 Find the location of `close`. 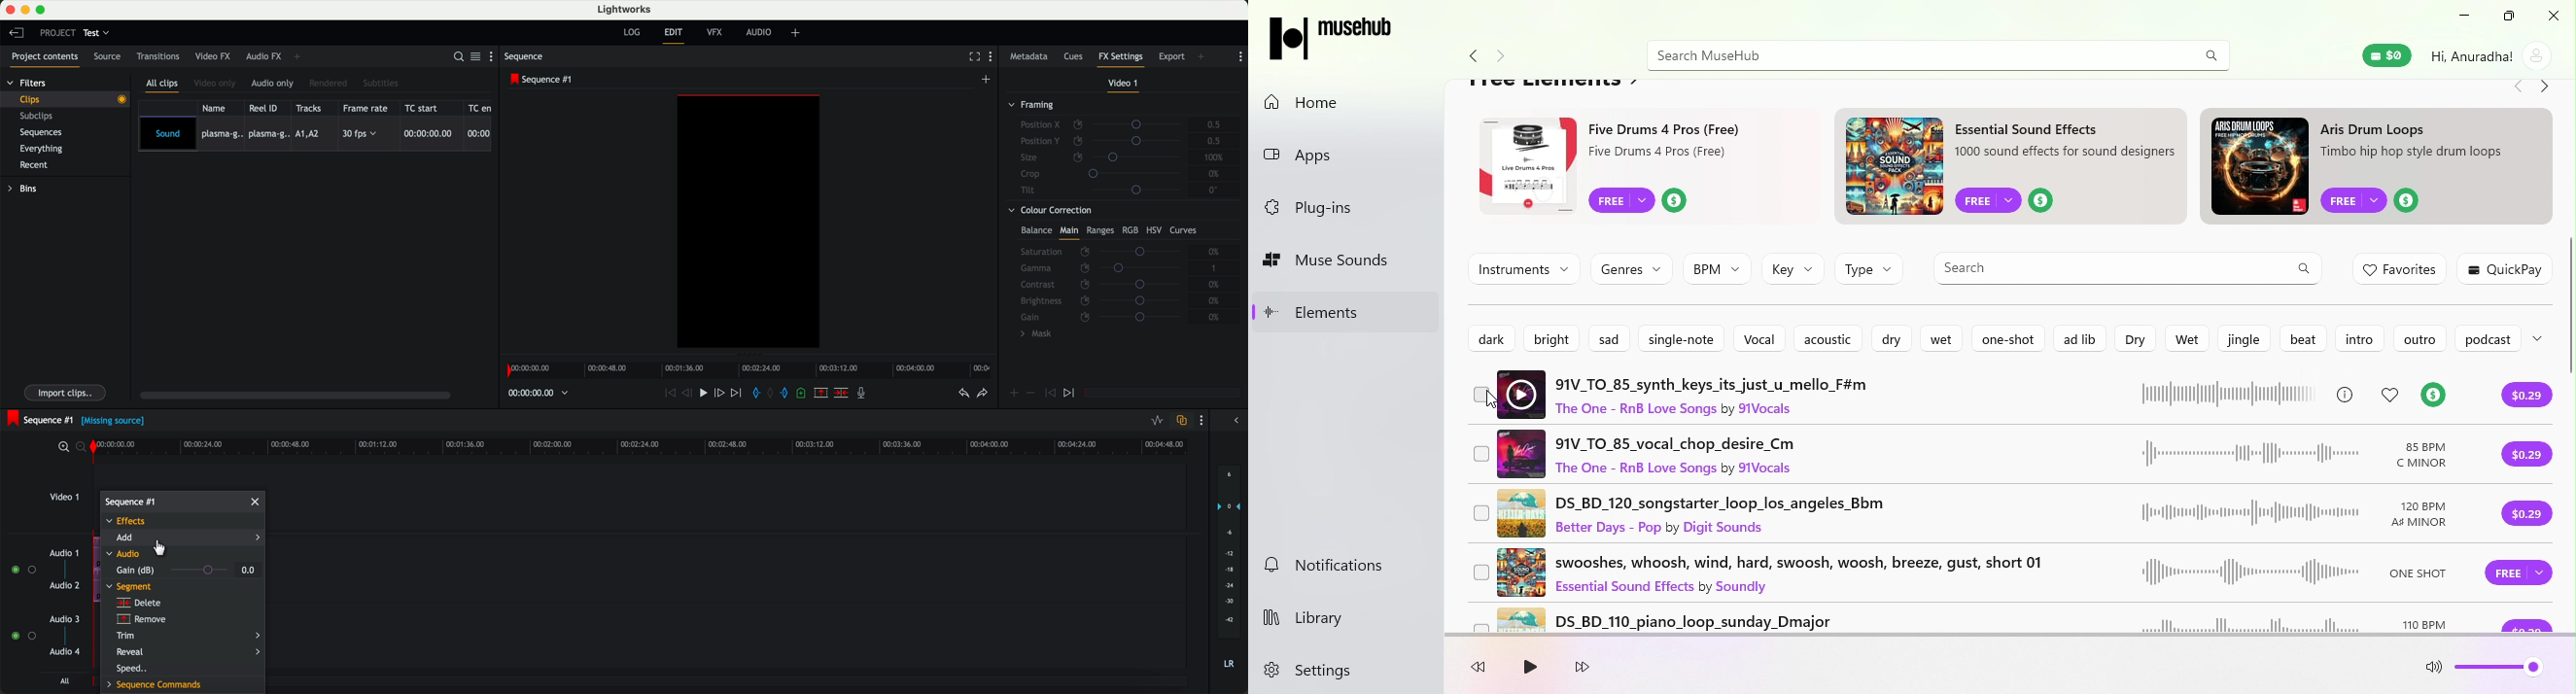

close is located at coordinates (2550, 16).